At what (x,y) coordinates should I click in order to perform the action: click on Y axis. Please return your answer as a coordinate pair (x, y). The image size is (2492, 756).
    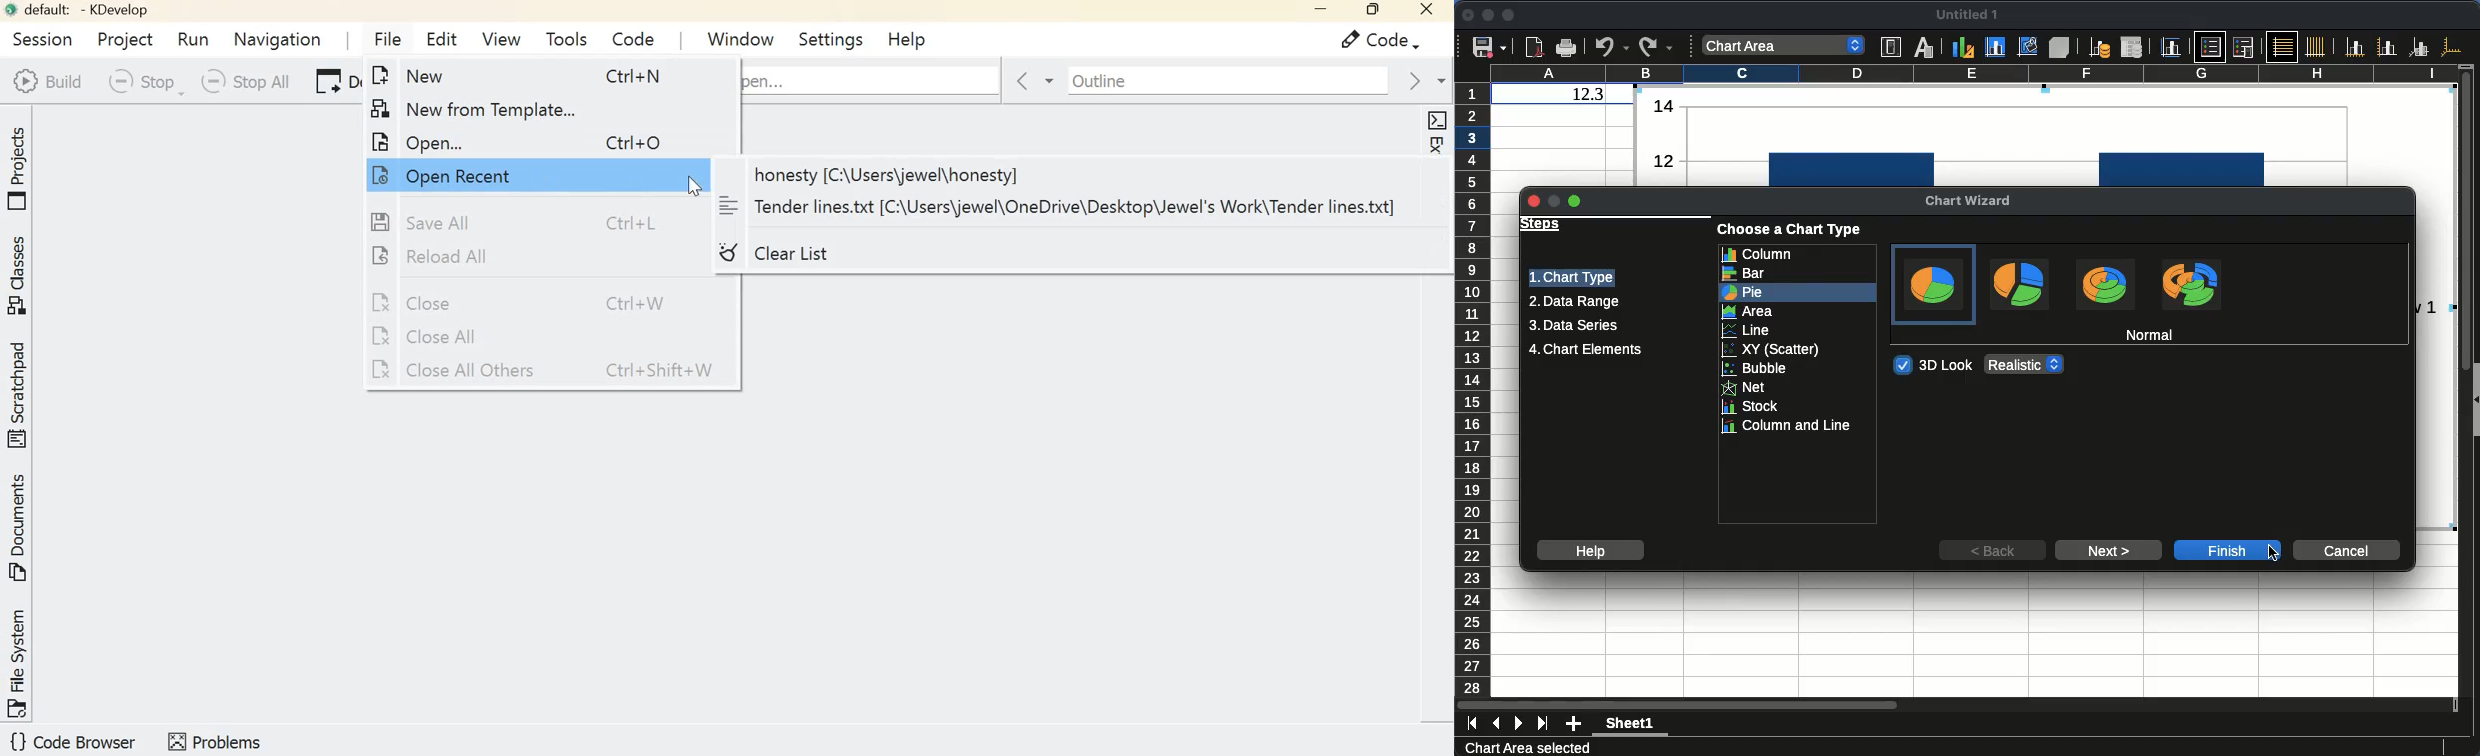
    Looking at the image, I should click on (2387, 46).